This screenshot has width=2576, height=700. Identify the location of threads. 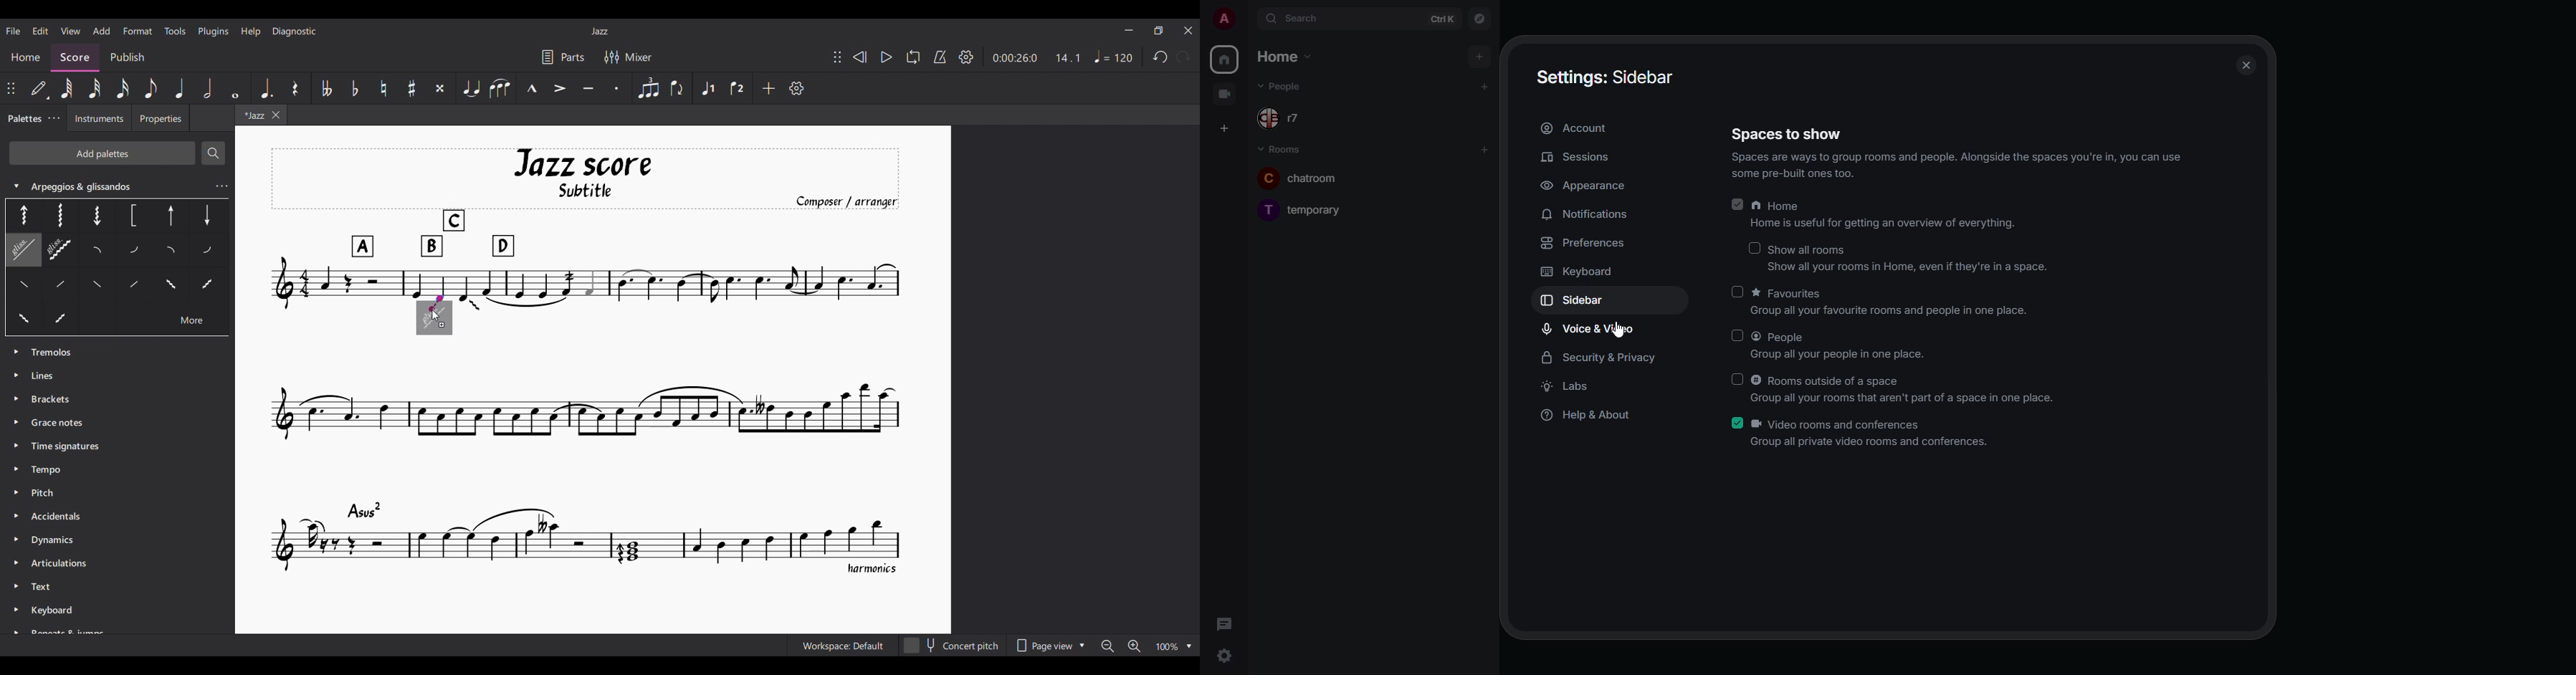
(1221, 625).